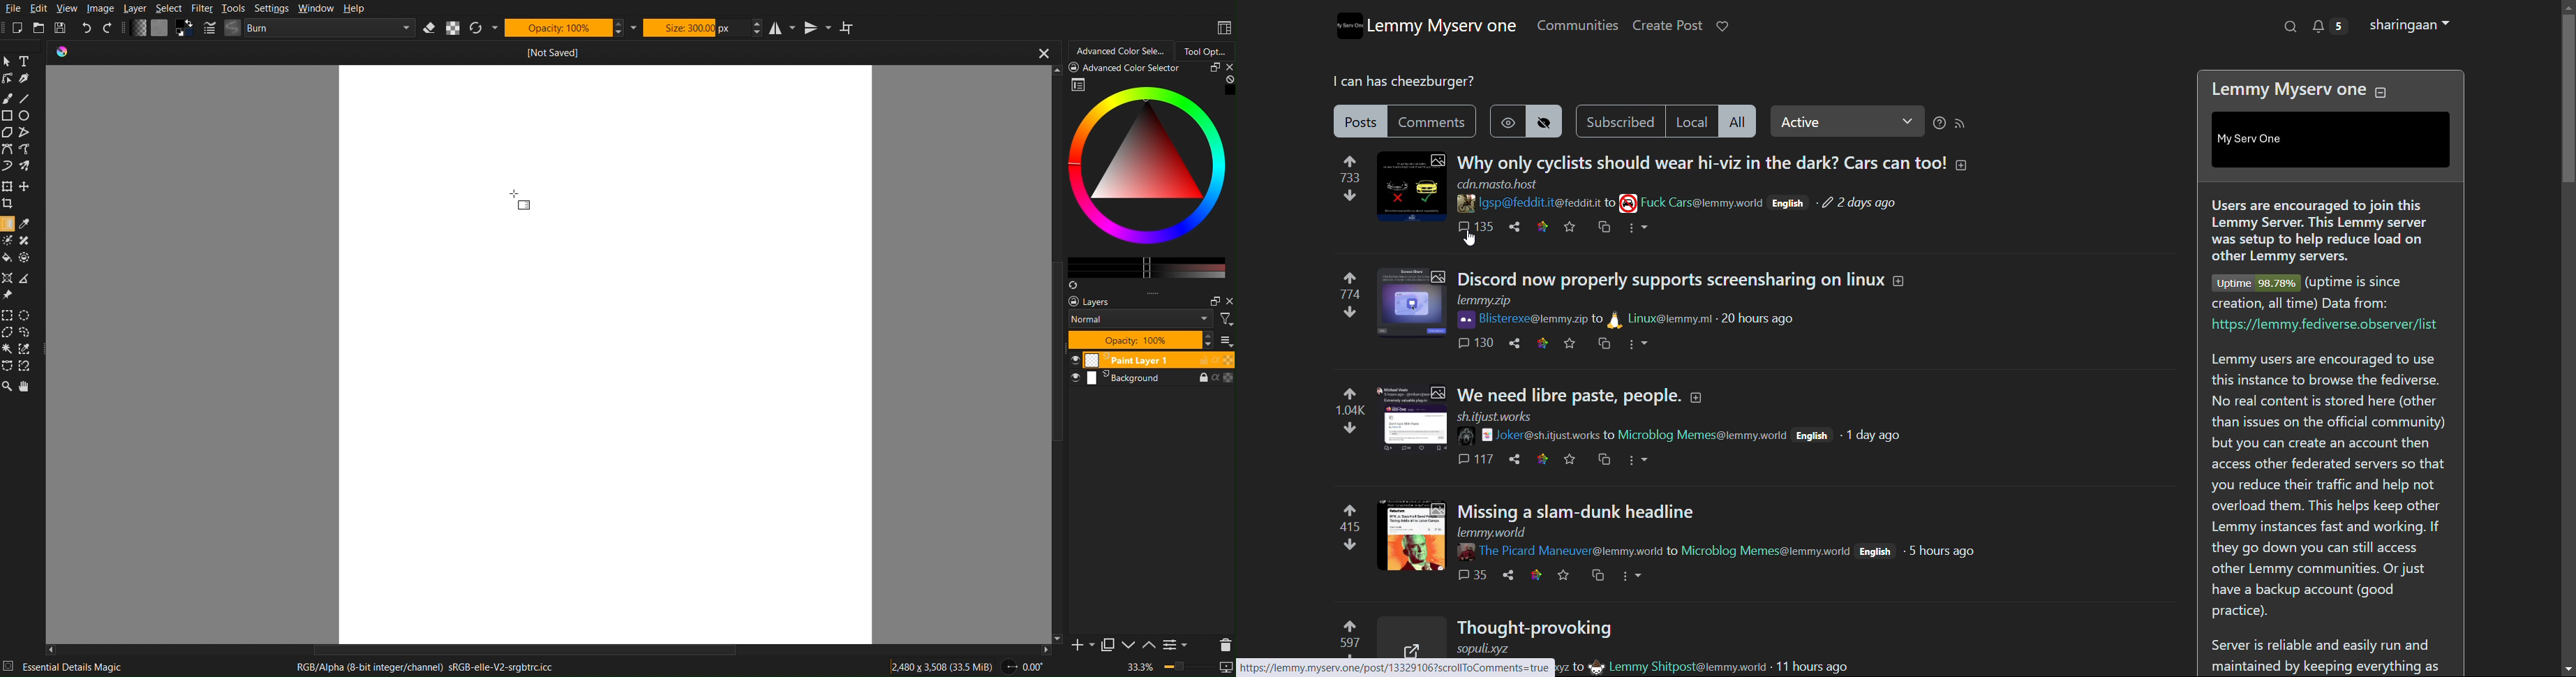  I want to click on downvote, so click(1350, 311).